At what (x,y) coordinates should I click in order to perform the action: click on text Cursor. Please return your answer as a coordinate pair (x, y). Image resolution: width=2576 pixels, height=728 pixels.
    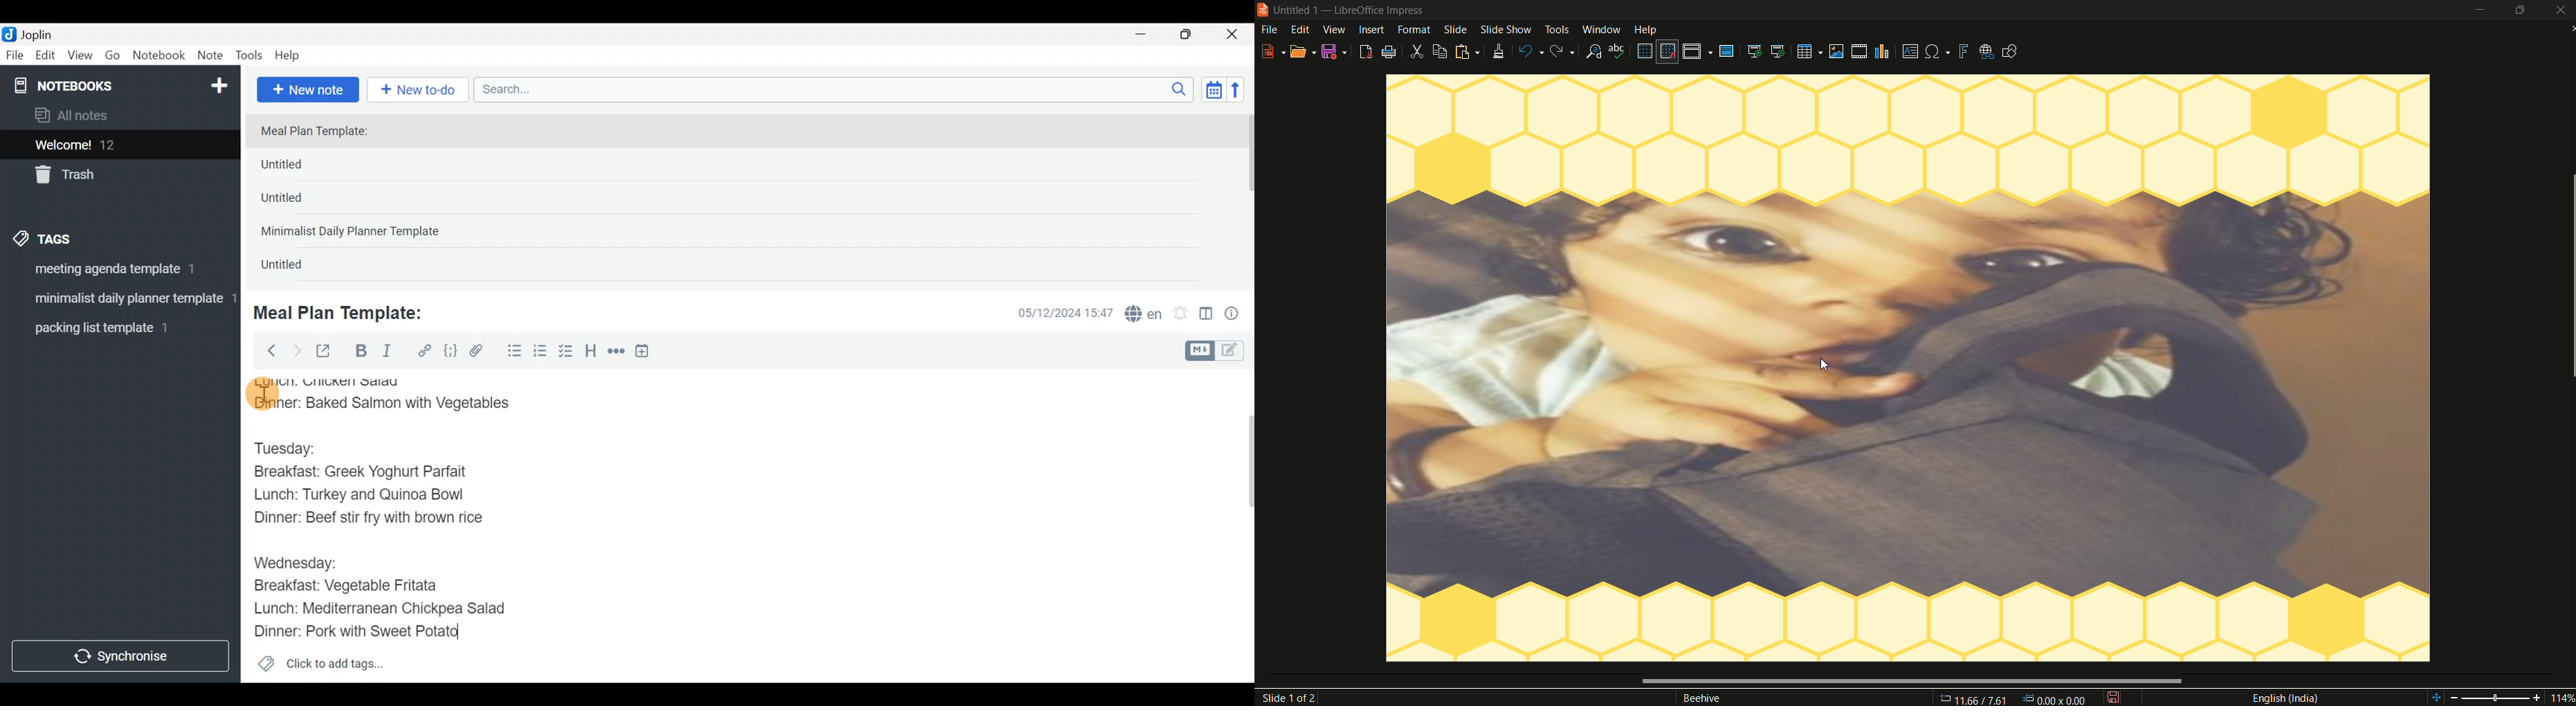
    Looking at the image, I should click on (478, 635).